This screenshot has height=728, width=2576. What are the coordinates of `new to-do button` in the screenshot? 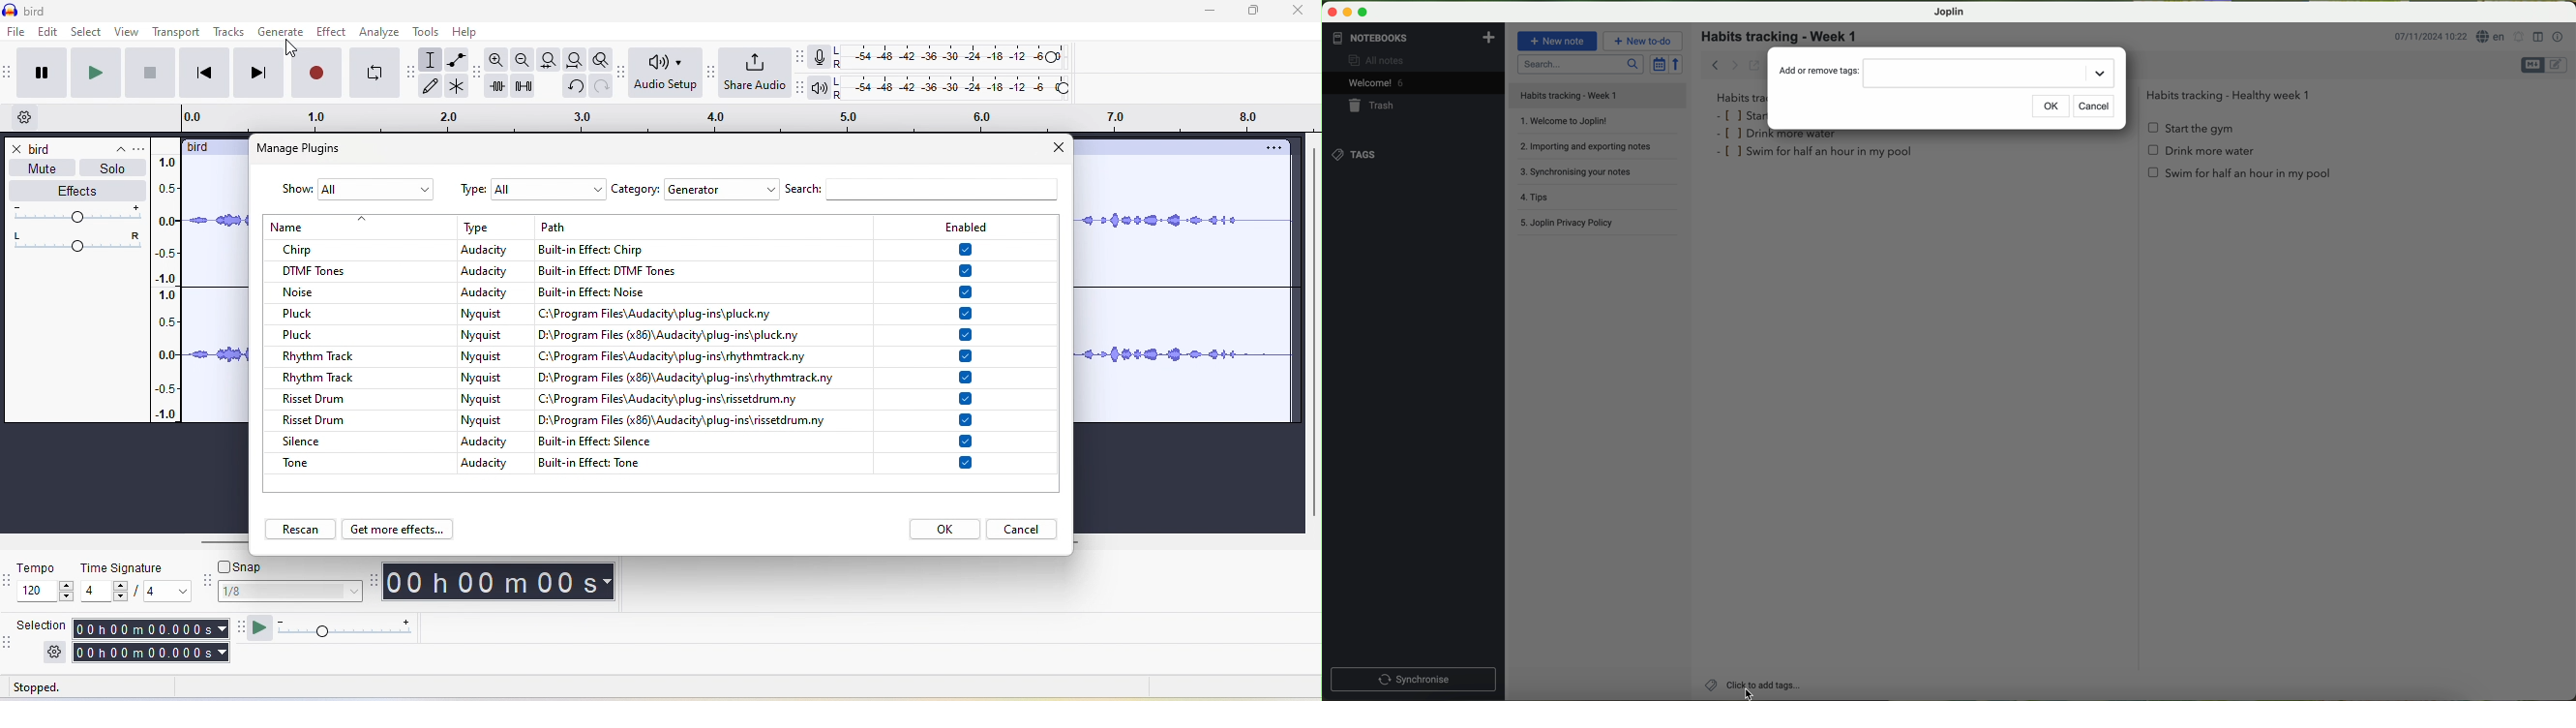 It's located at (1643, 41).